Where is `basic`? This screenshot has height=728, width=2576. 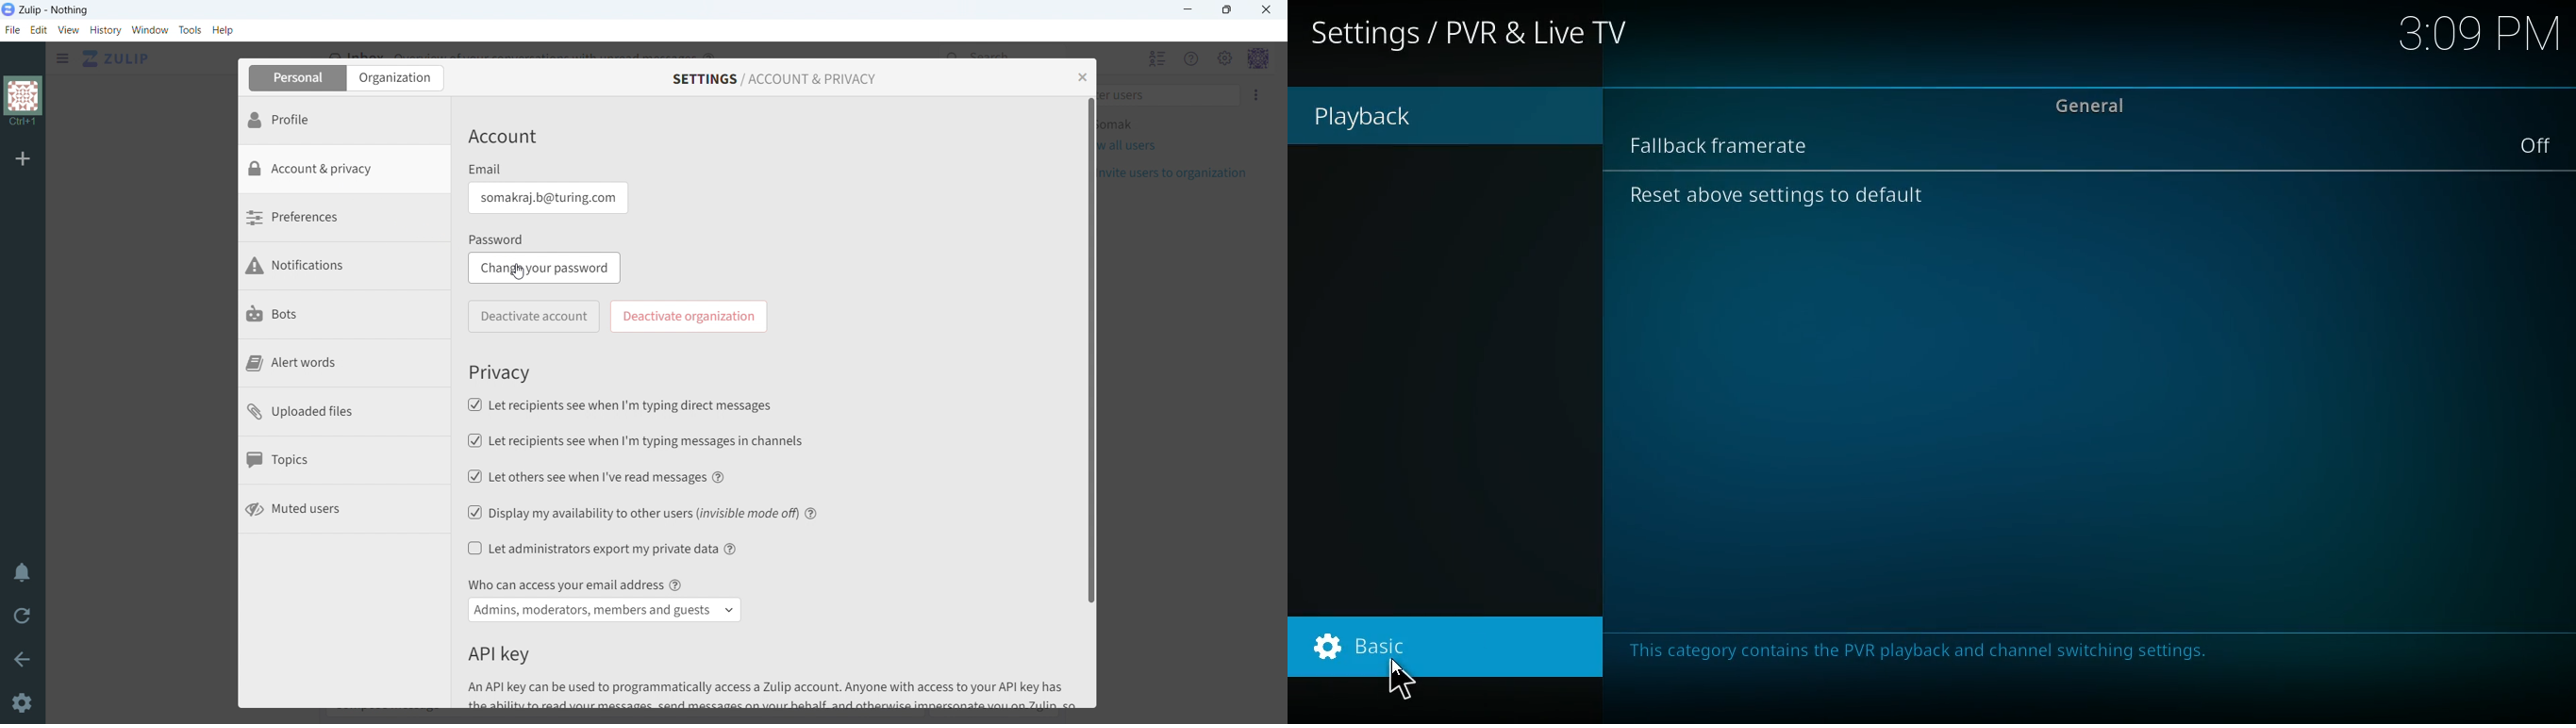
basic is located at coordinates (1454, 652).